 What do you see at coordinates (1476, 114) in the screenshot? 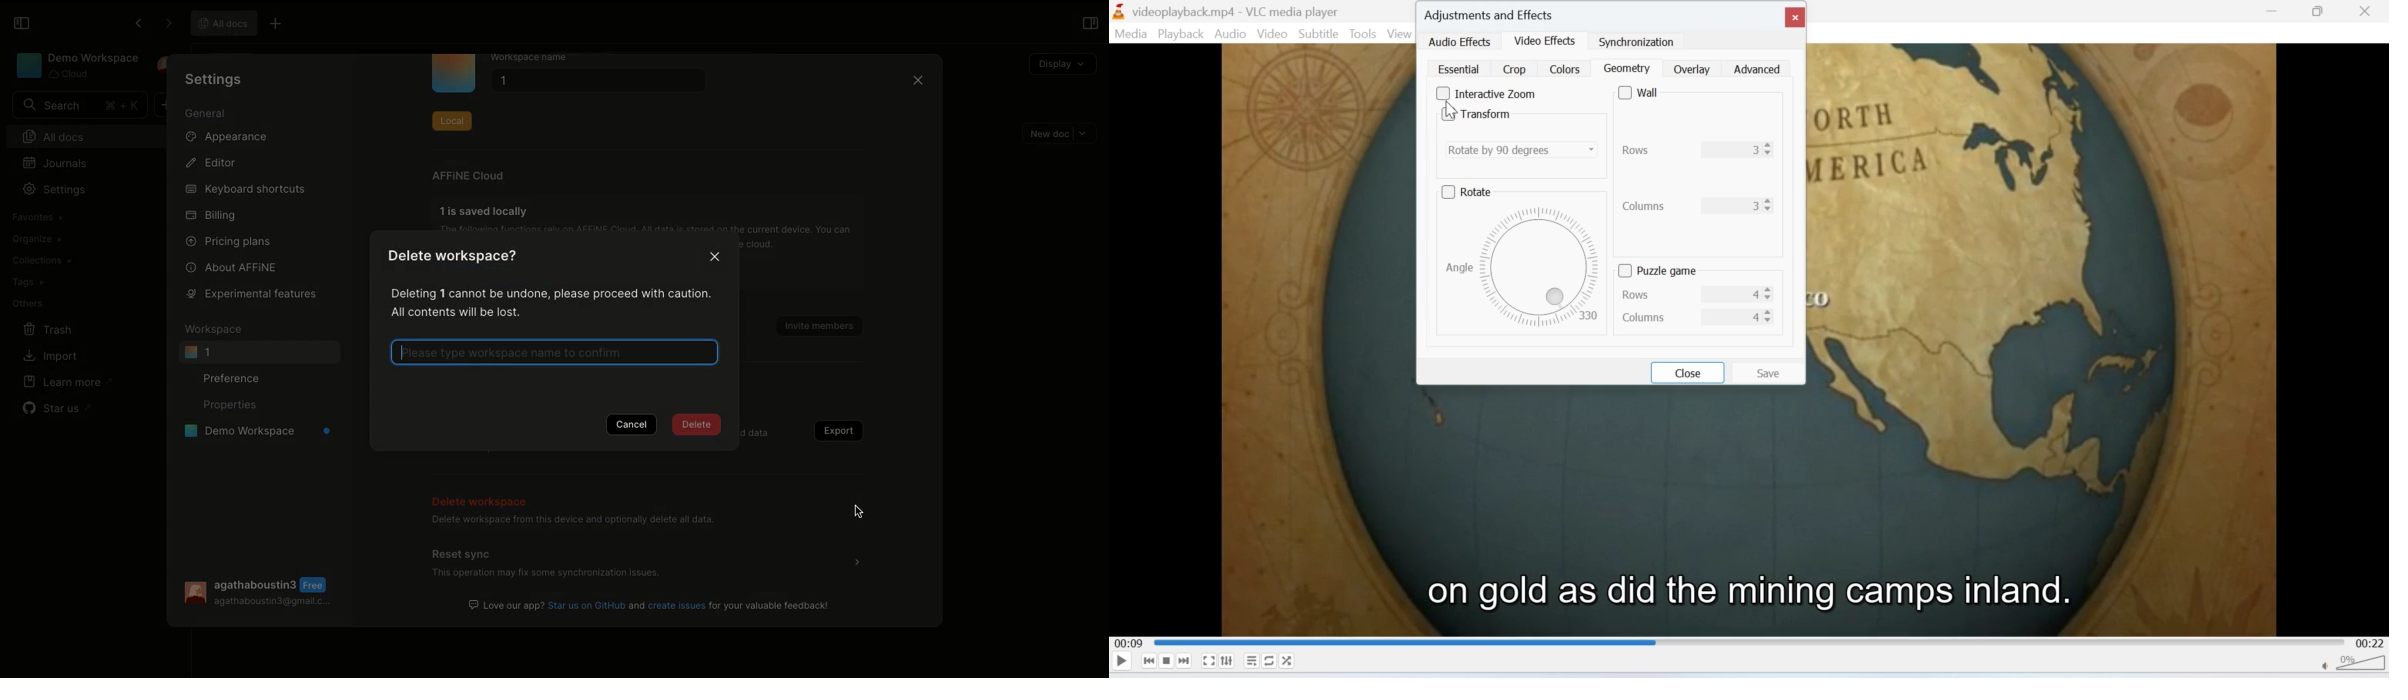
I see `Transform` at bounding box center [1476, 114].